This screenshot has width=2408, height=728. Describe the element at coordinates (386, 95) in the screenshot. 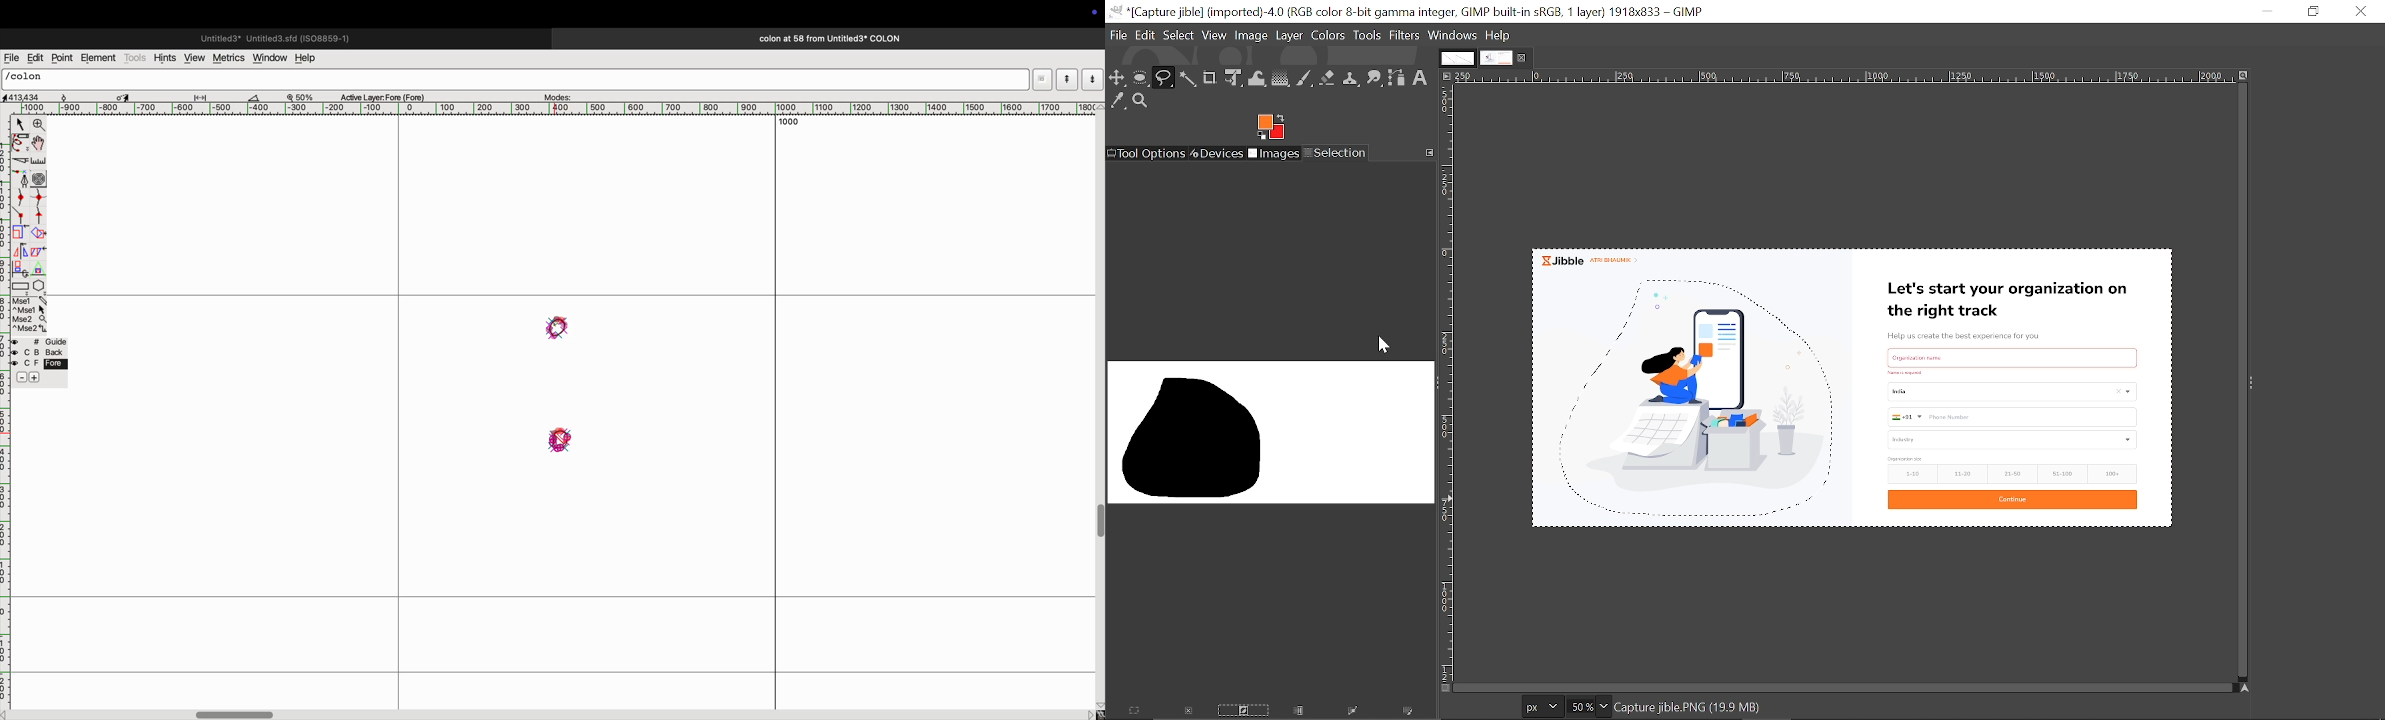

I see `active layer` at that location.